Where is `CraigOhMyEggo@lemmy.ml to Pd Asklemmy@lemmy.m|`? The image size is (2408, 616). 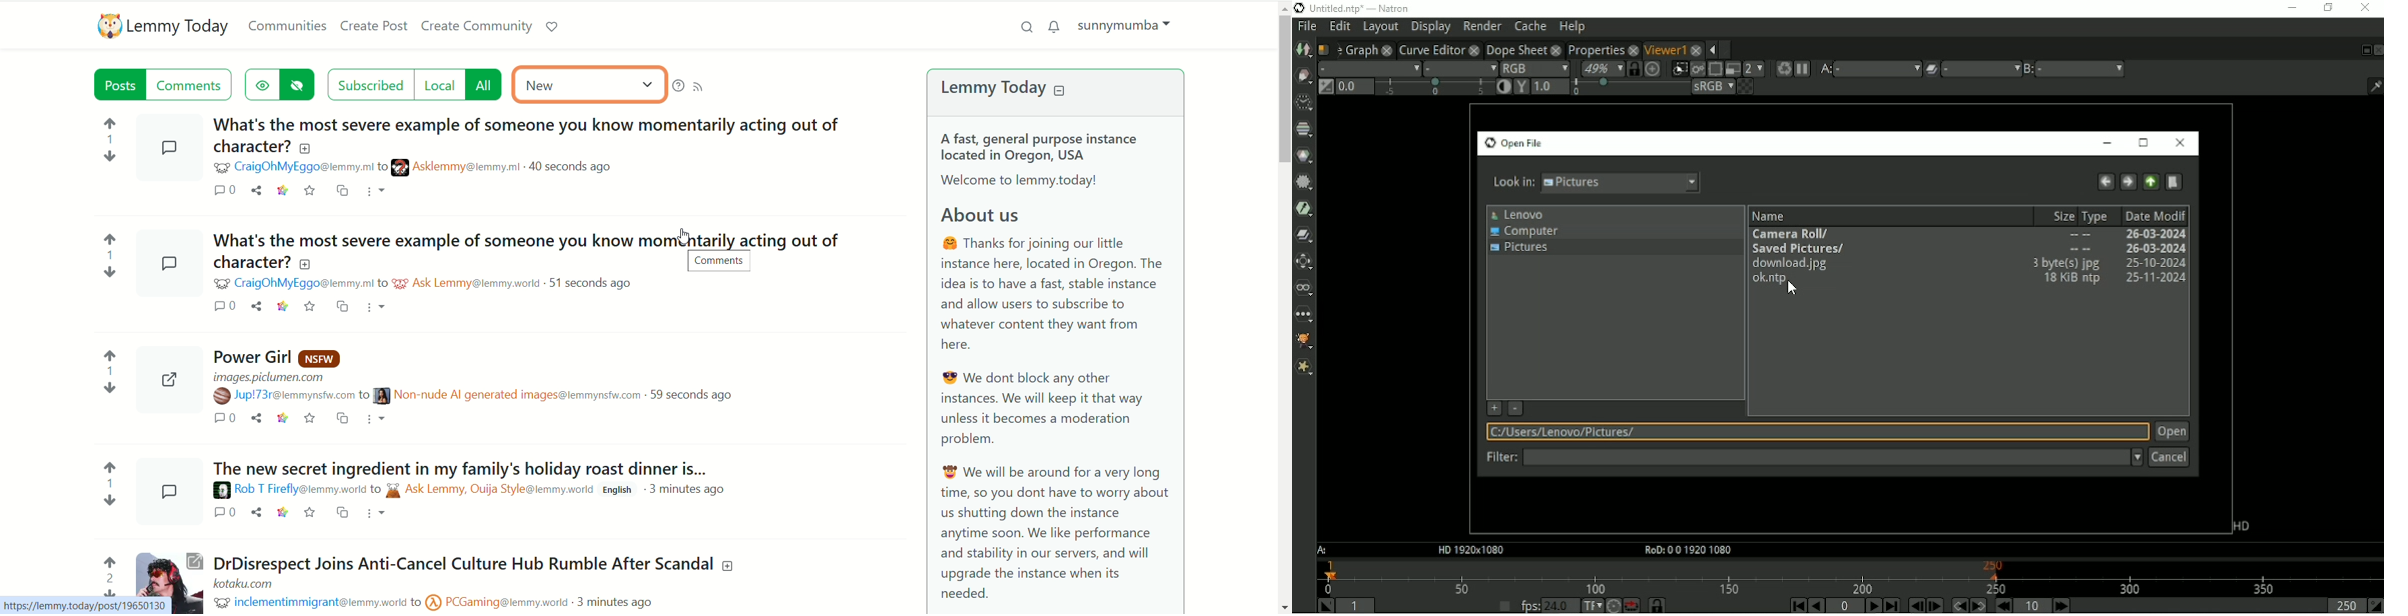
CraigOhMyEggo@lemmy.ml to Pd Asklemmy@lemmy.m| is located at coordinates (378, 283).